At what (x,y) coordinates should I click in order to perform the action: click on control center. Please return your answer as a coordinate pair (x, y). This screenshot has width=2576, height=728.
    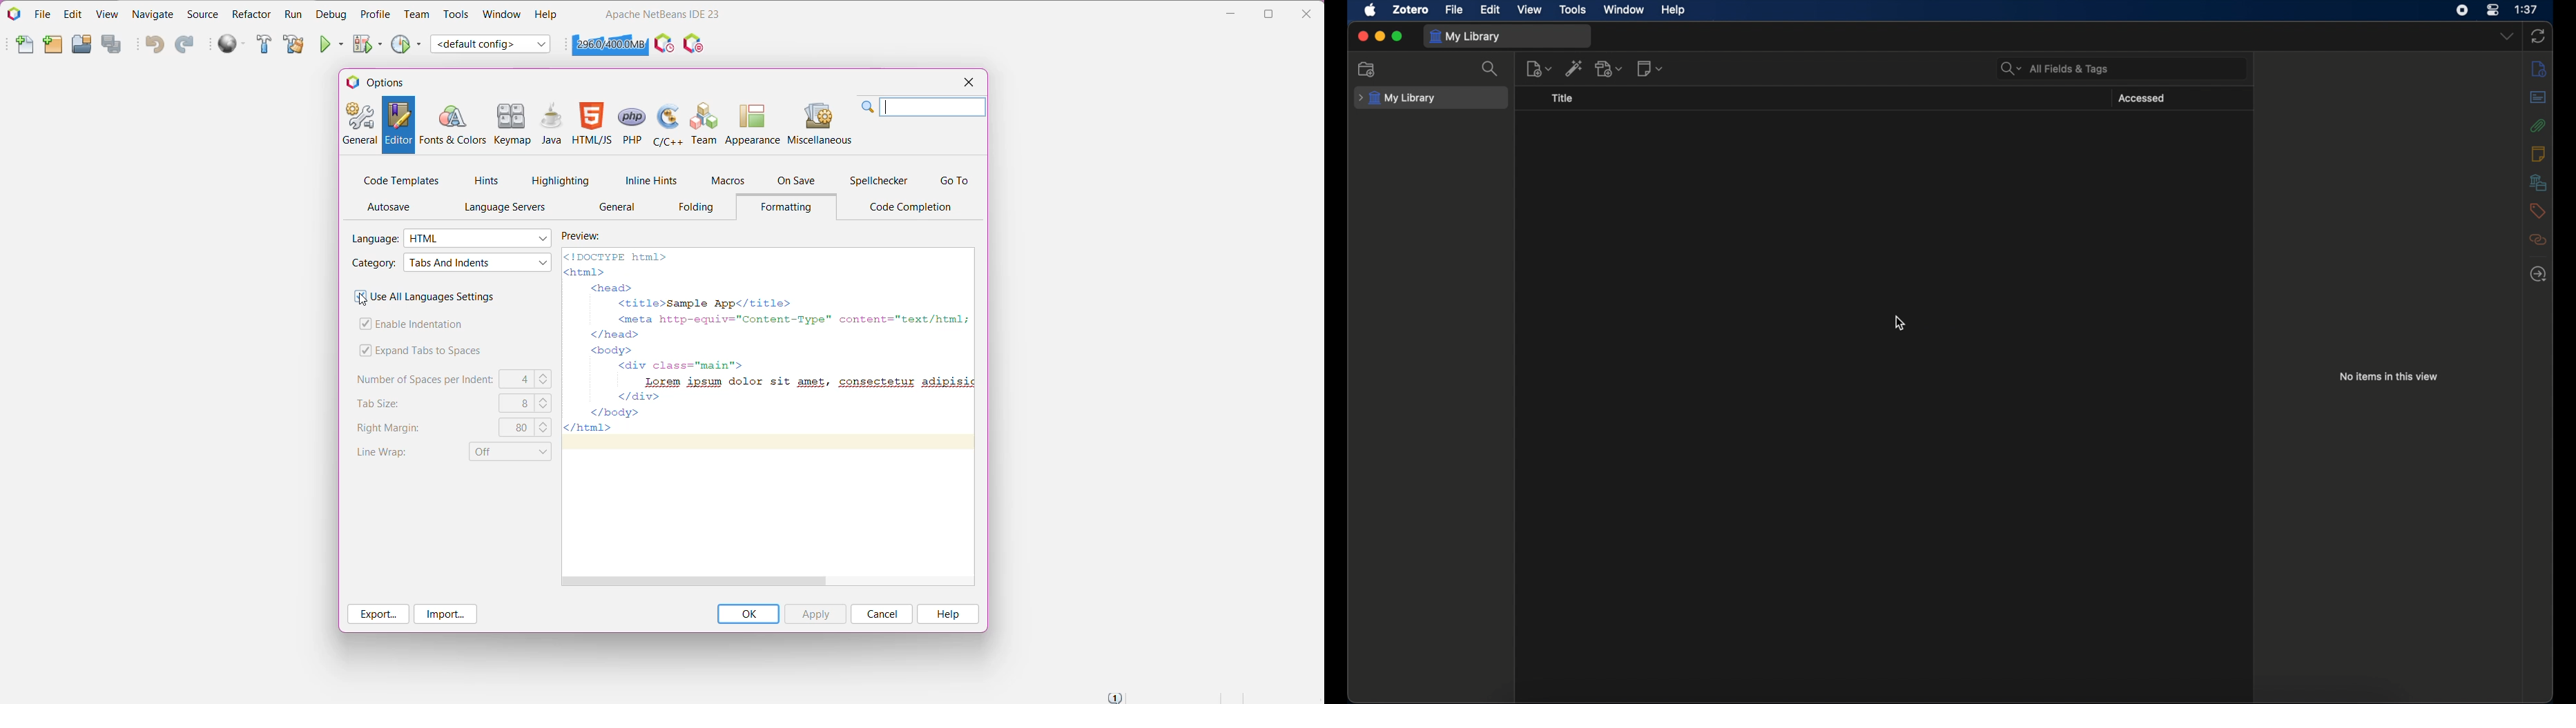
    Looking at the image, I should click on (2493, 10).